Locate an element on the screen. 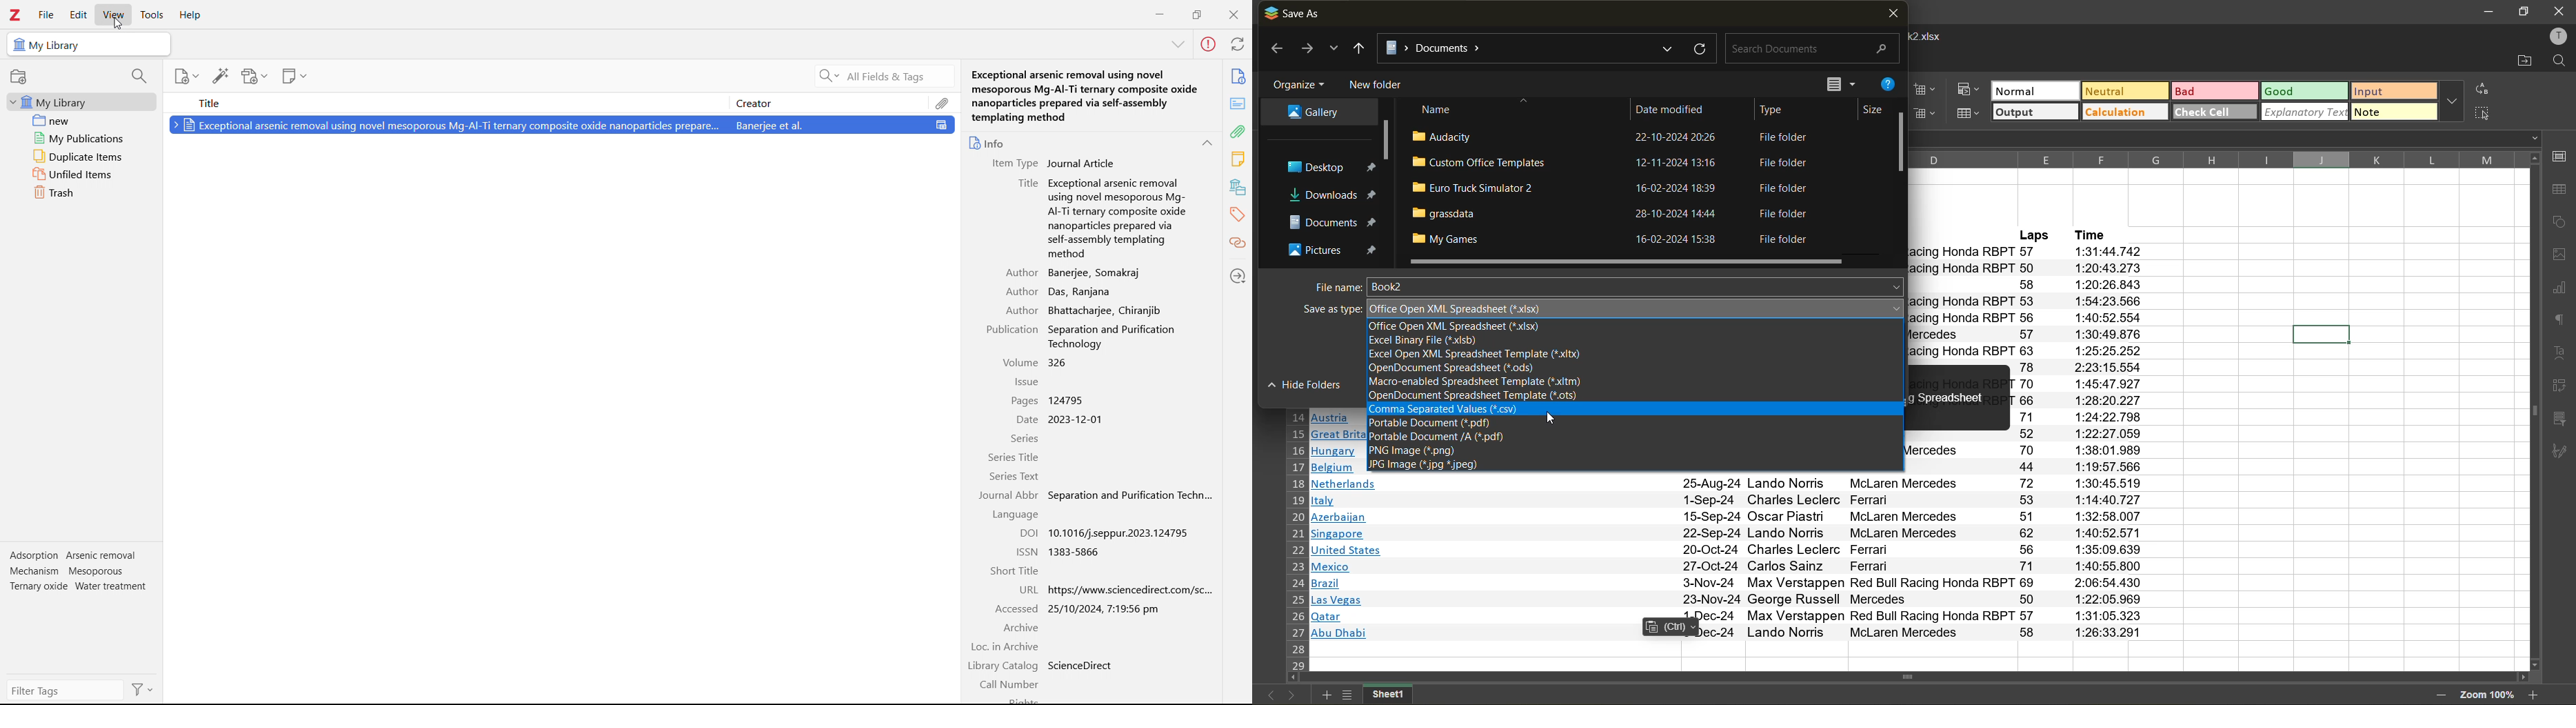 The image size is (2576, 728). text info is located at coordinates (1733, 567).